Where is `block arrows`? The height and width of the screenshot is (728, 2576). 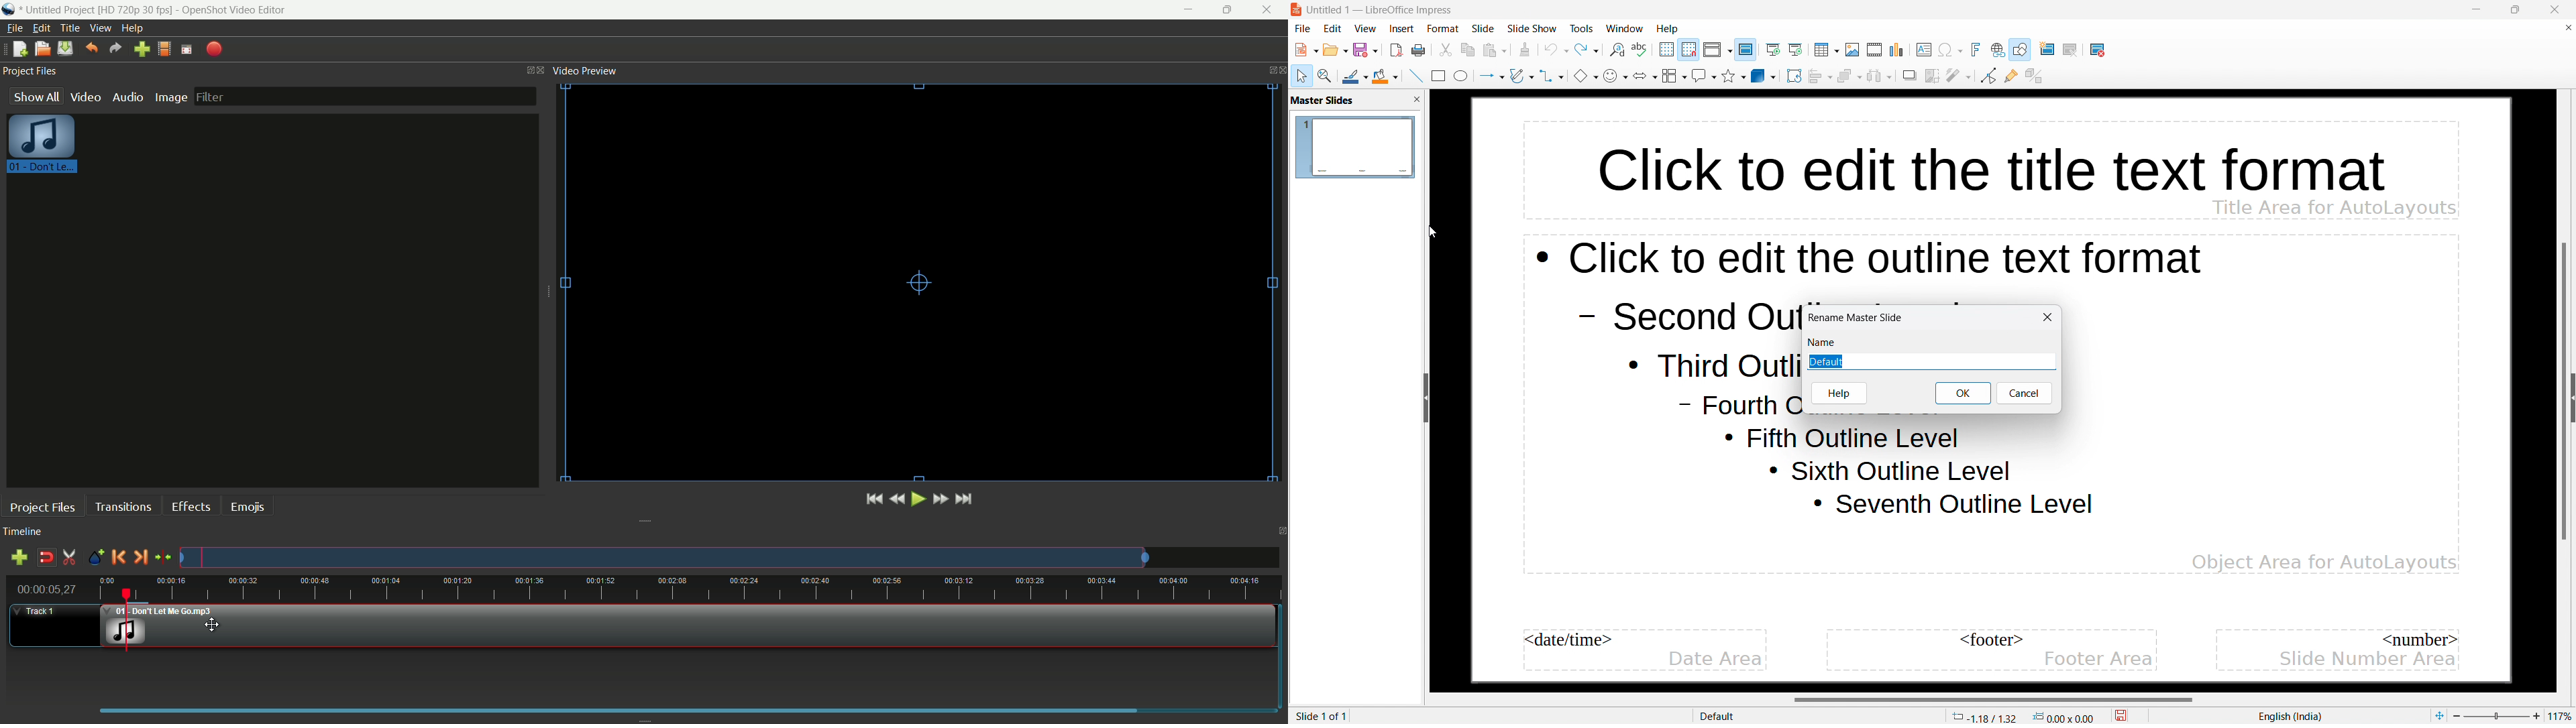
block arrows is located at coordinates (1645, 75).